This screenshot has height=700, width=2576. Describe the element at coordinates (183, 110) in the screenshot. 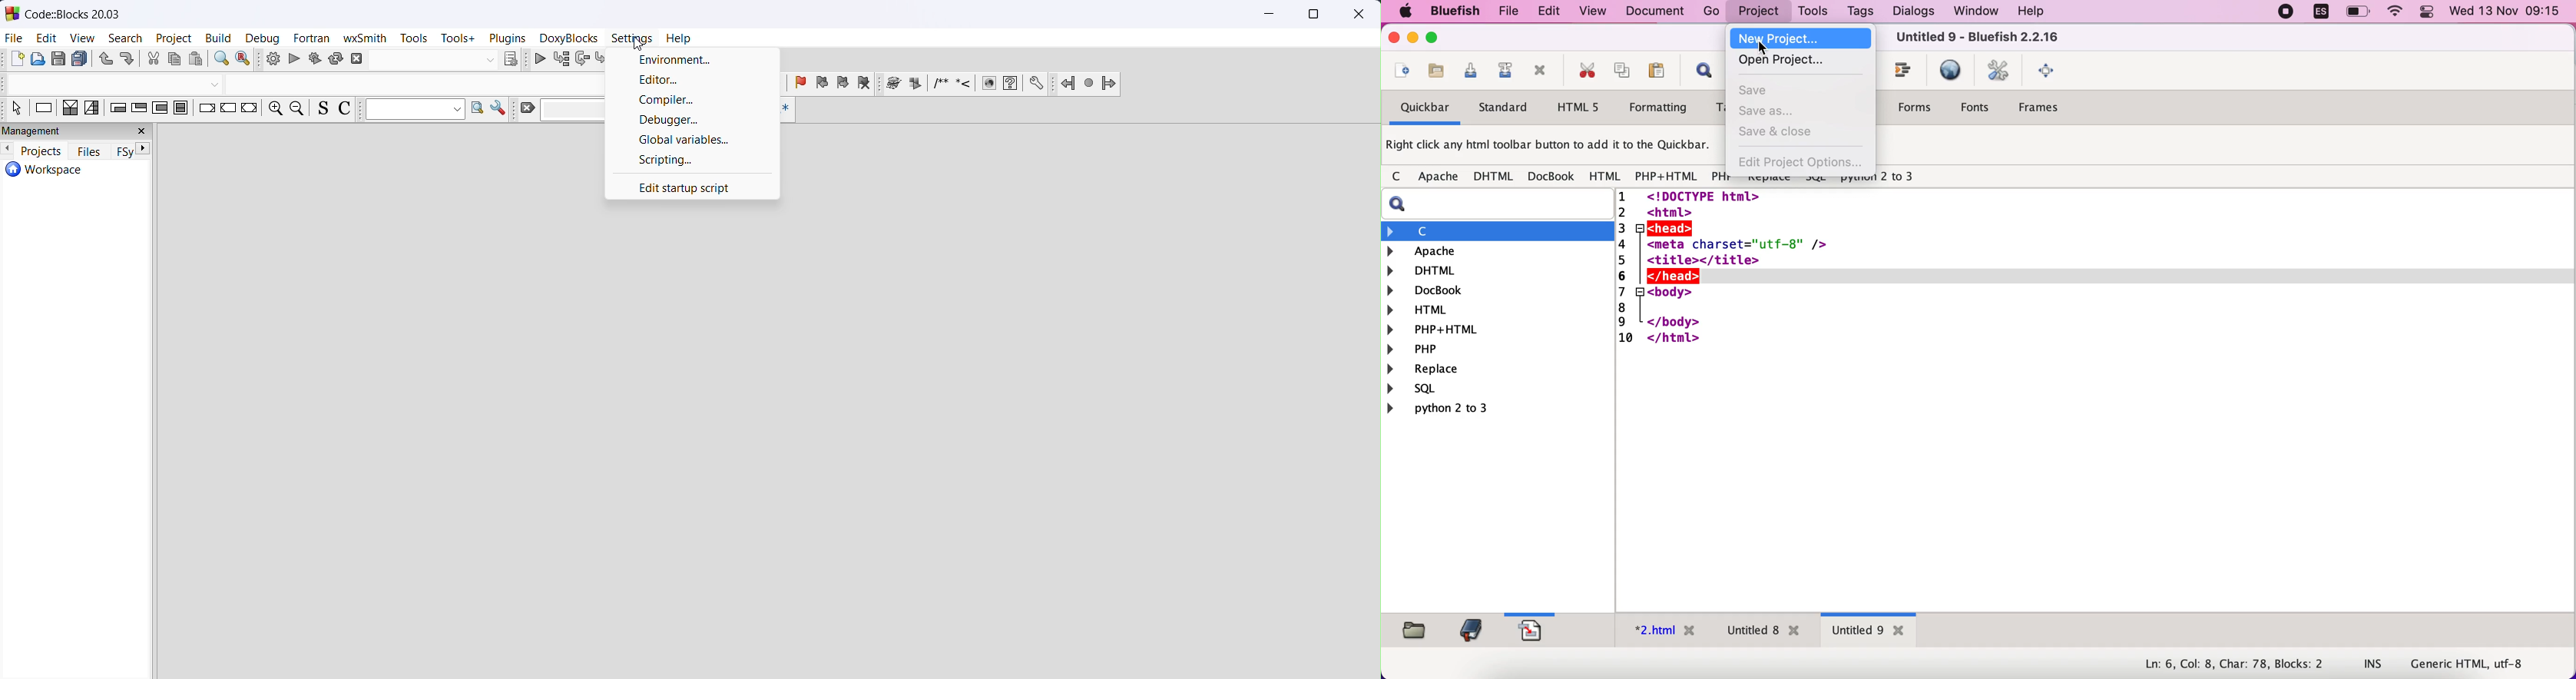

I see `block instruction` at that location.